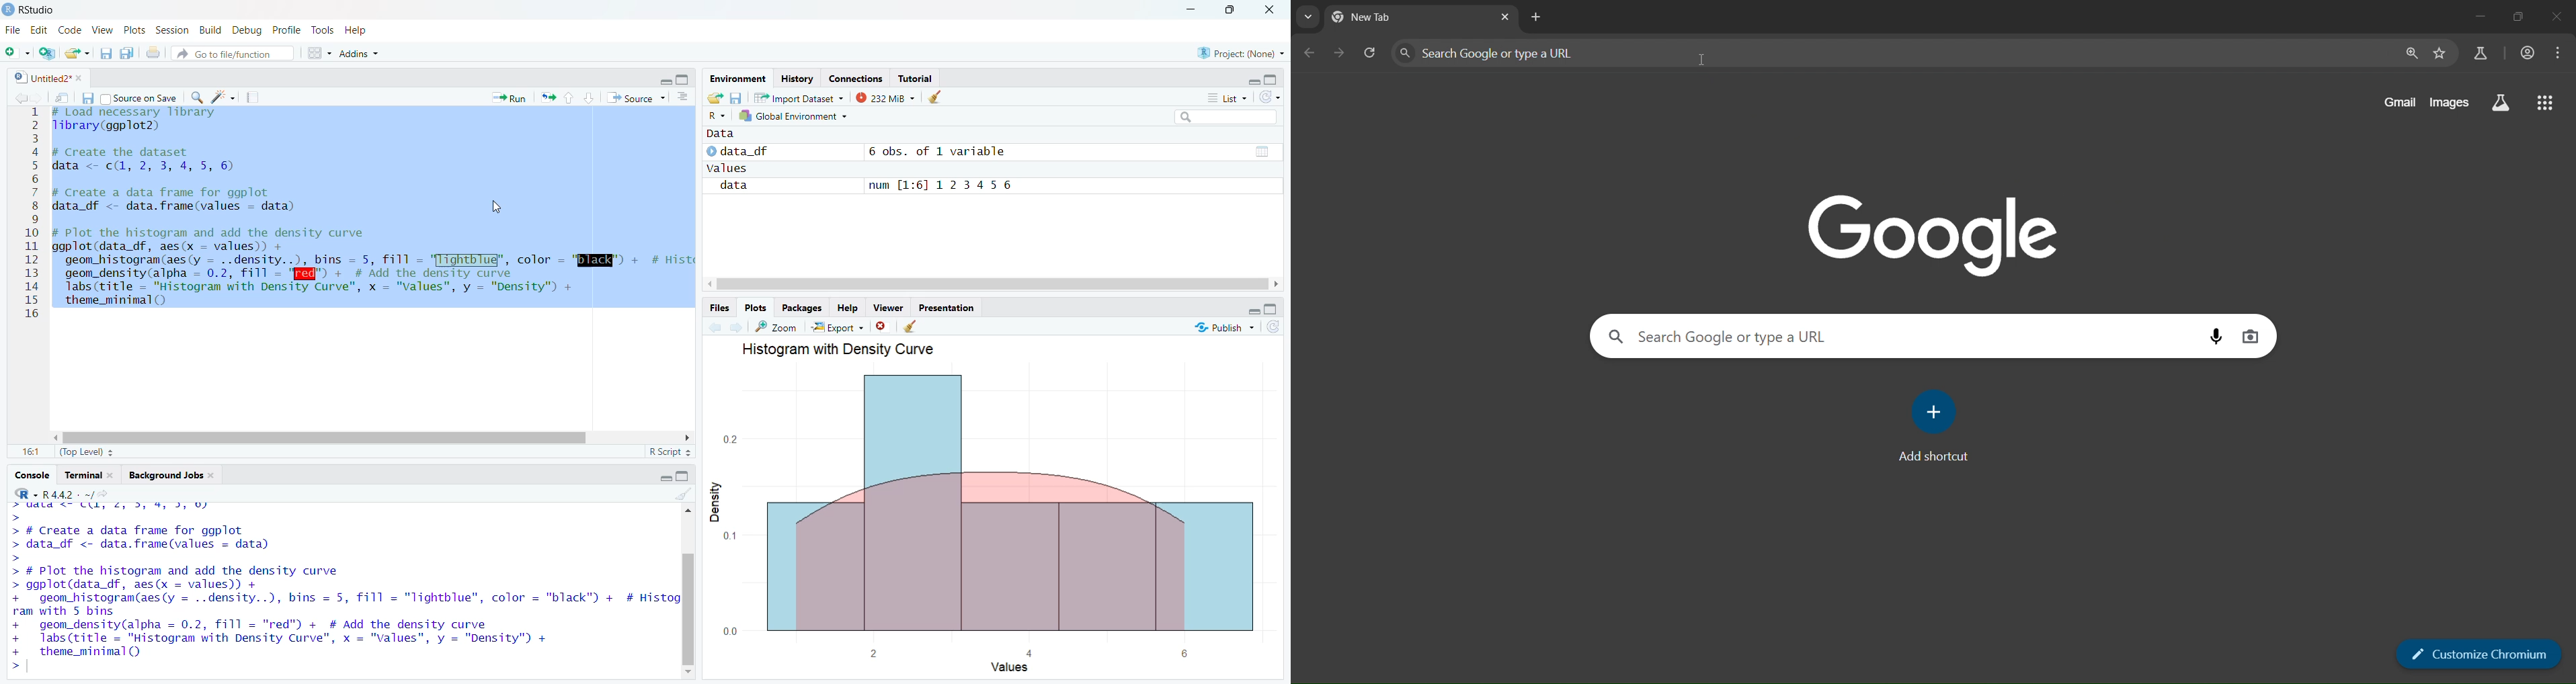 The height and width of the screenshot is (700, 2576). I want to click on remove the current plot, so click(883, 327).